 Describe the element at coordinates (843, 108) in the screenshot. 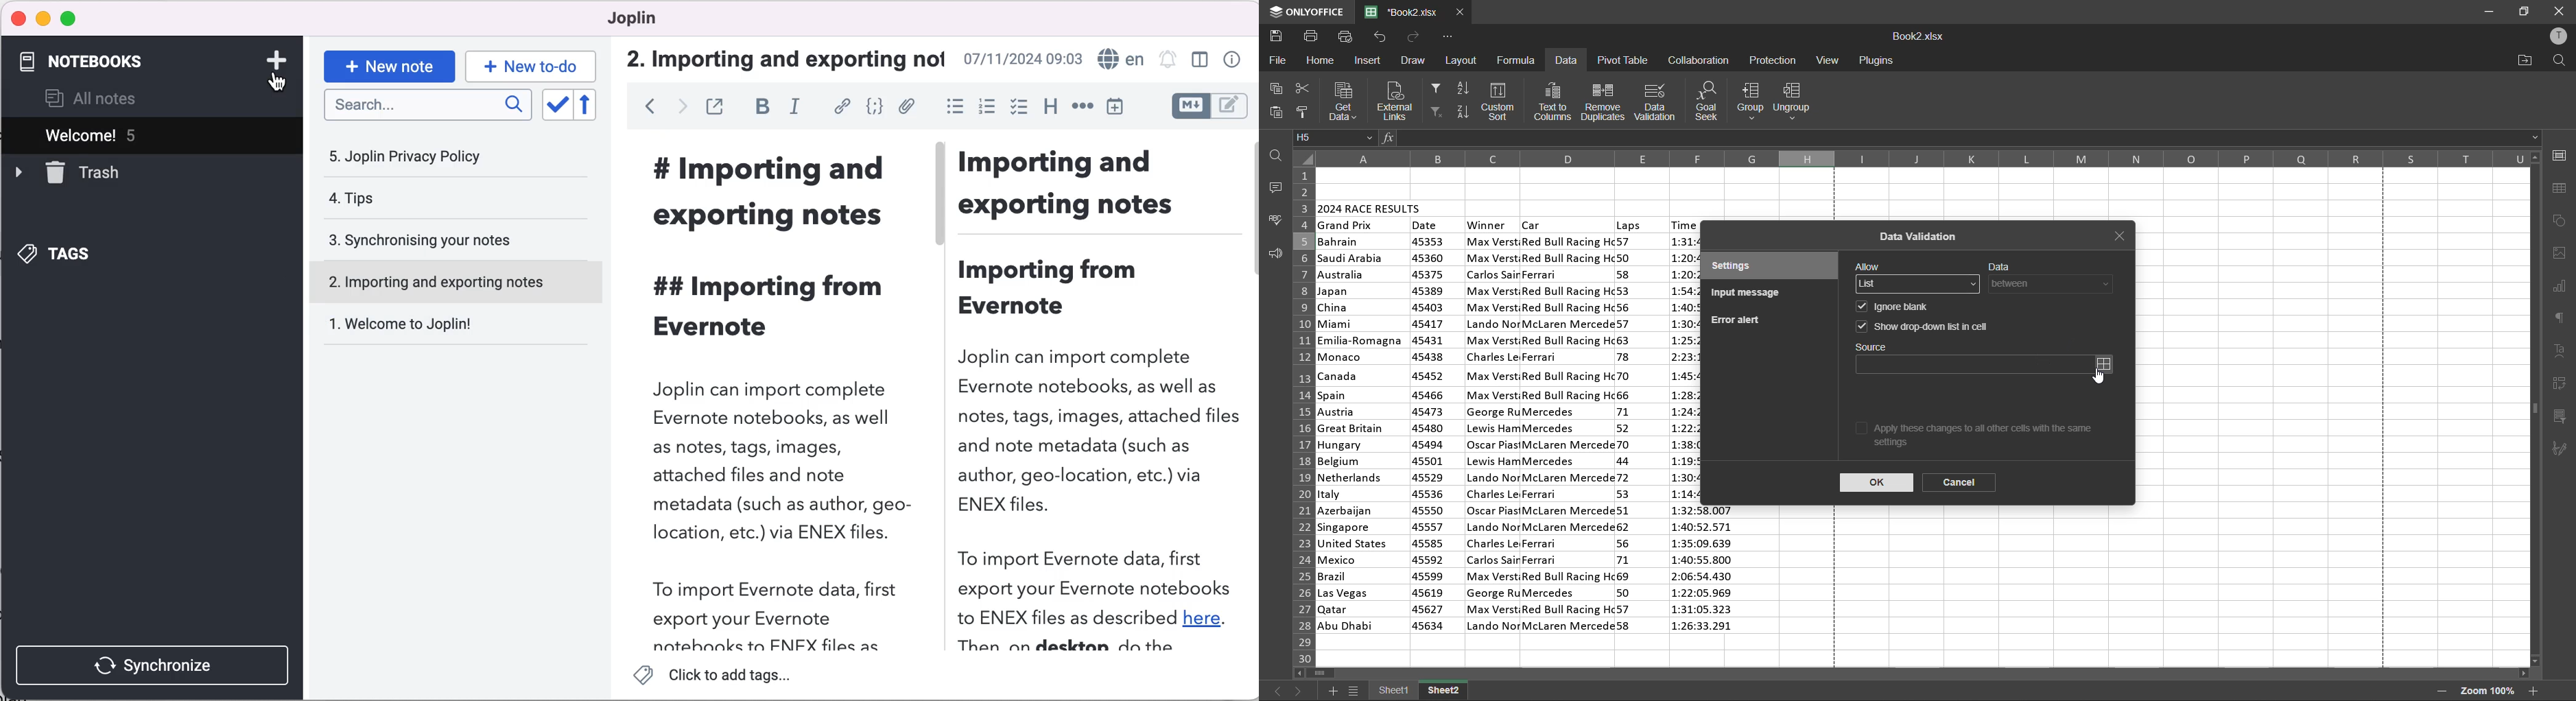

I see `hyperlink` at that location.